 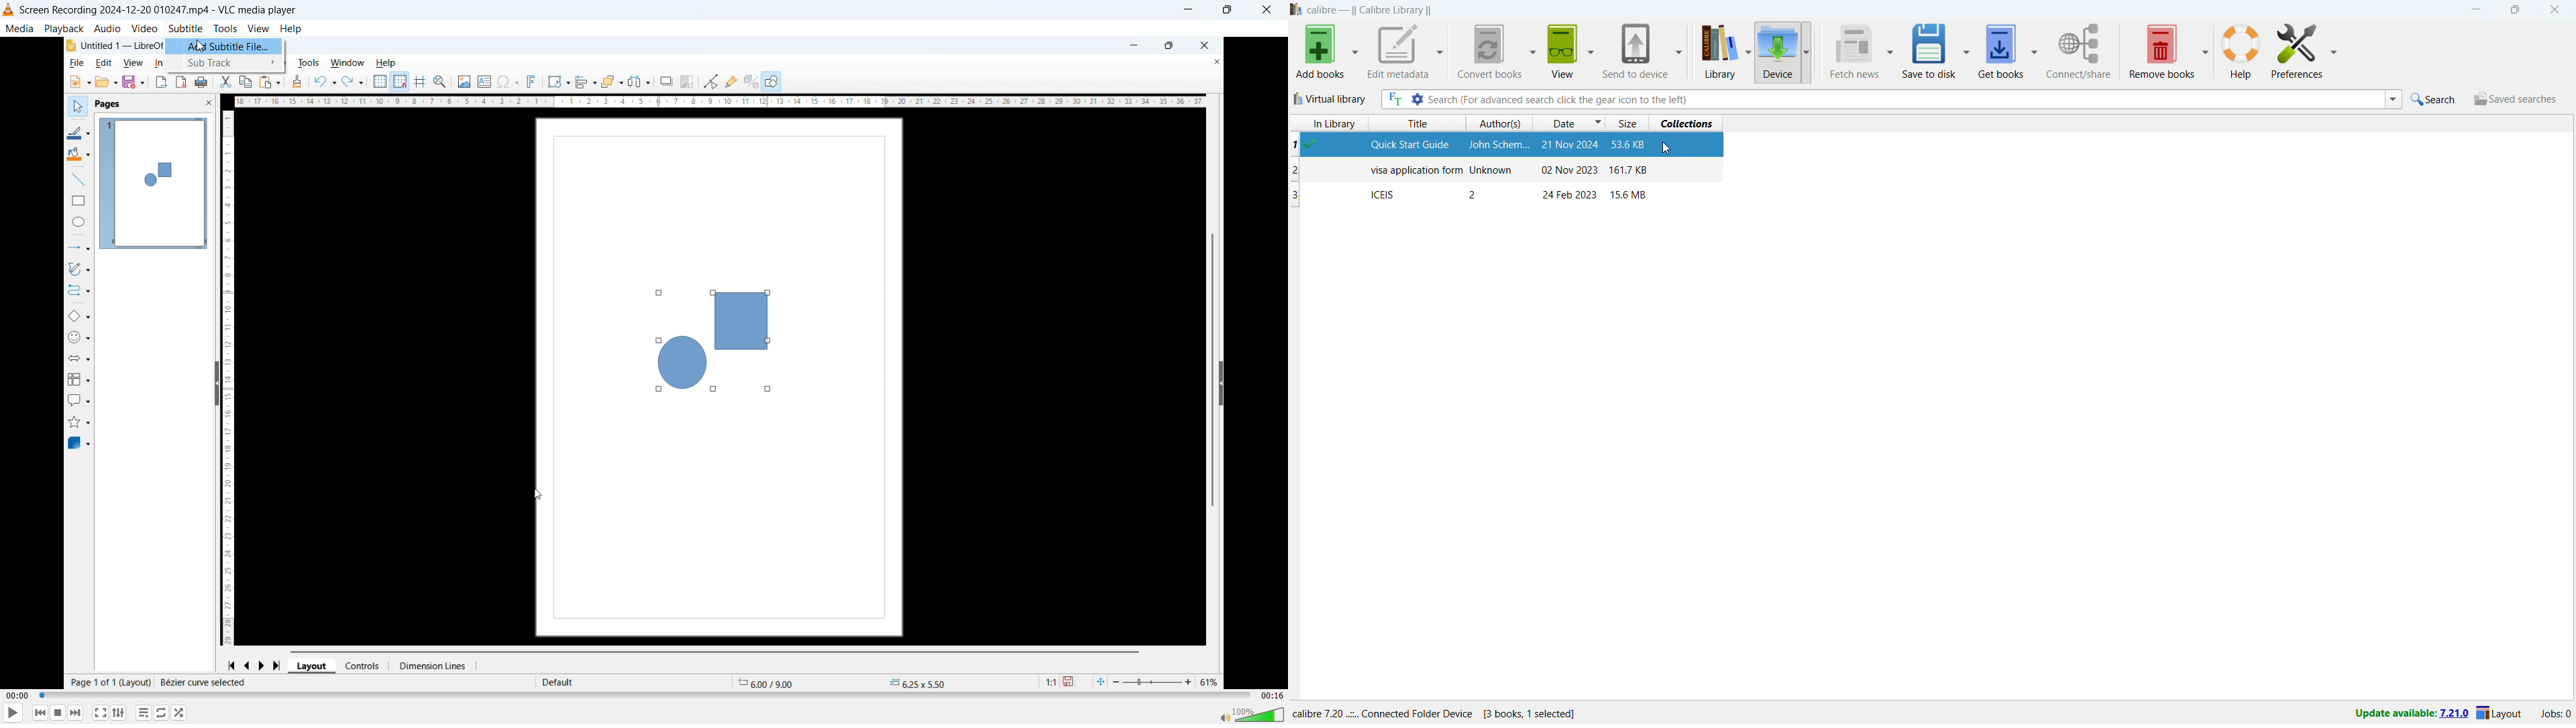 I want to click on save, so click(x=134, y=82).